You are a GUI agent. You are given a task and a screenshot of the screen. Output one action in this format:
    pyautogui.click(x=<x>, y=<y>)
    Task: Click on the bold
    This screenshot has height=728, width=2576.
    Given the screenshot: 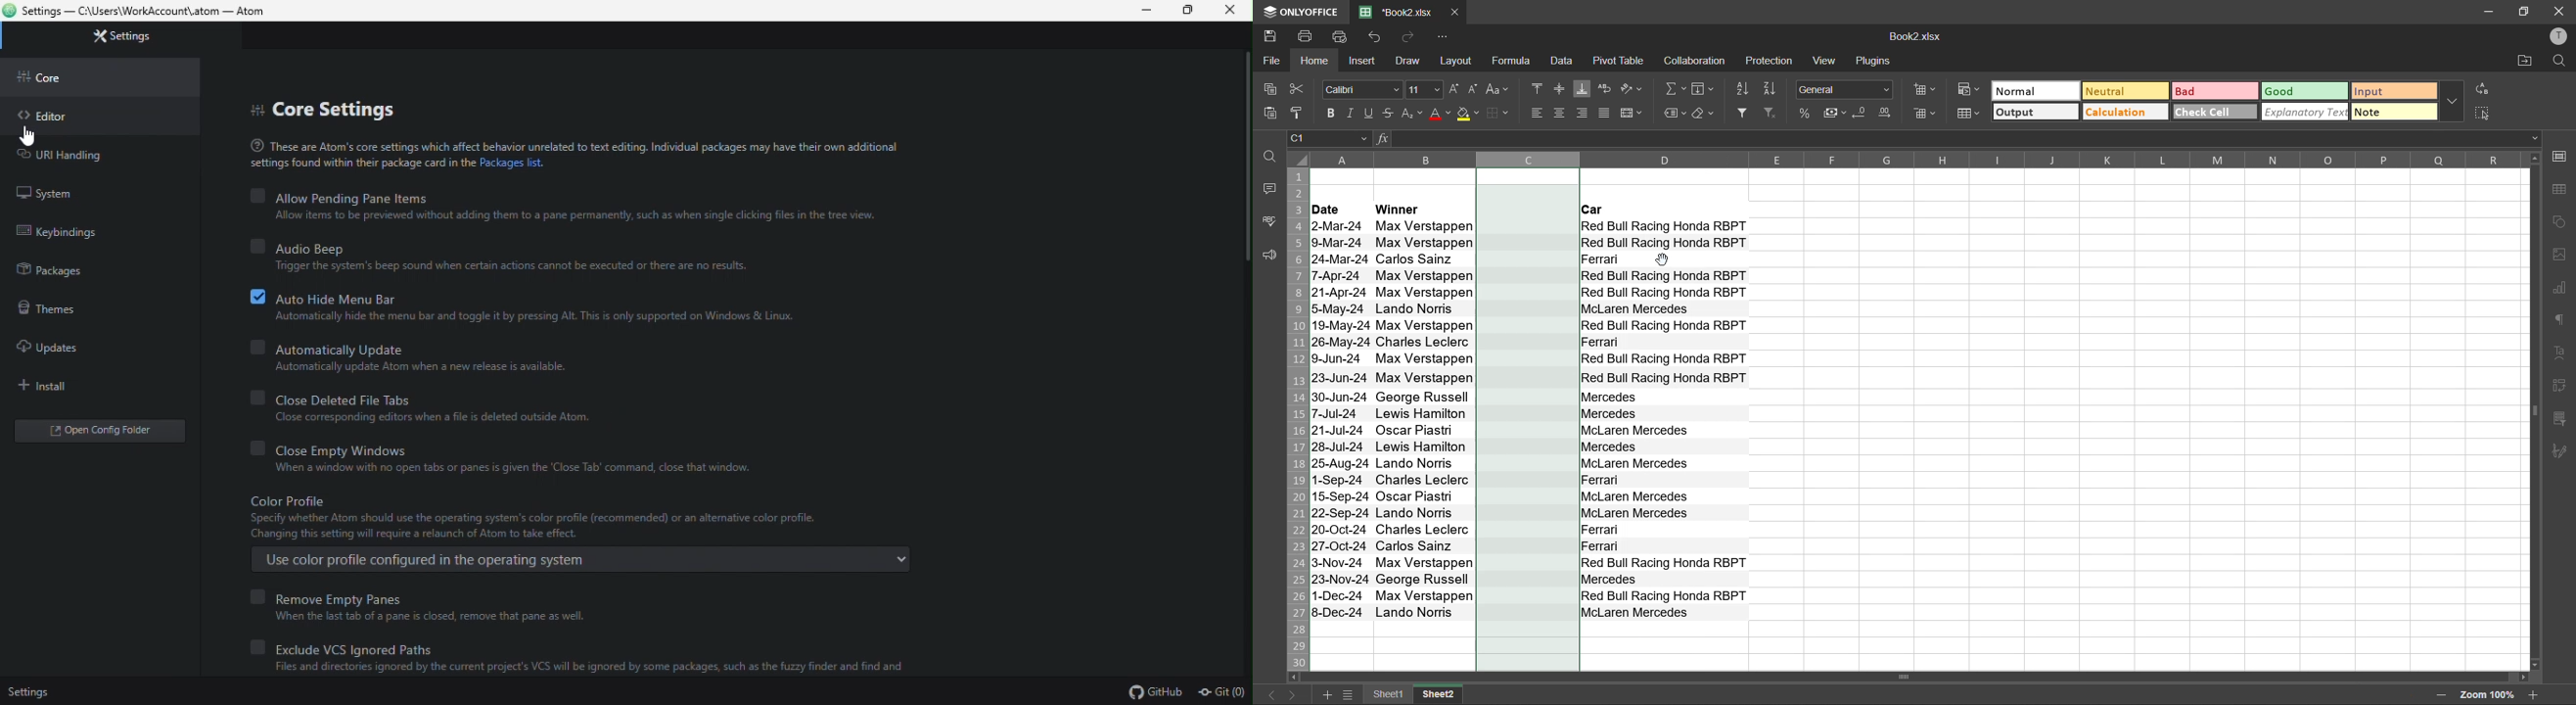 What is the action you would take?
    pyautogui.click(x=1331, y=112)
    